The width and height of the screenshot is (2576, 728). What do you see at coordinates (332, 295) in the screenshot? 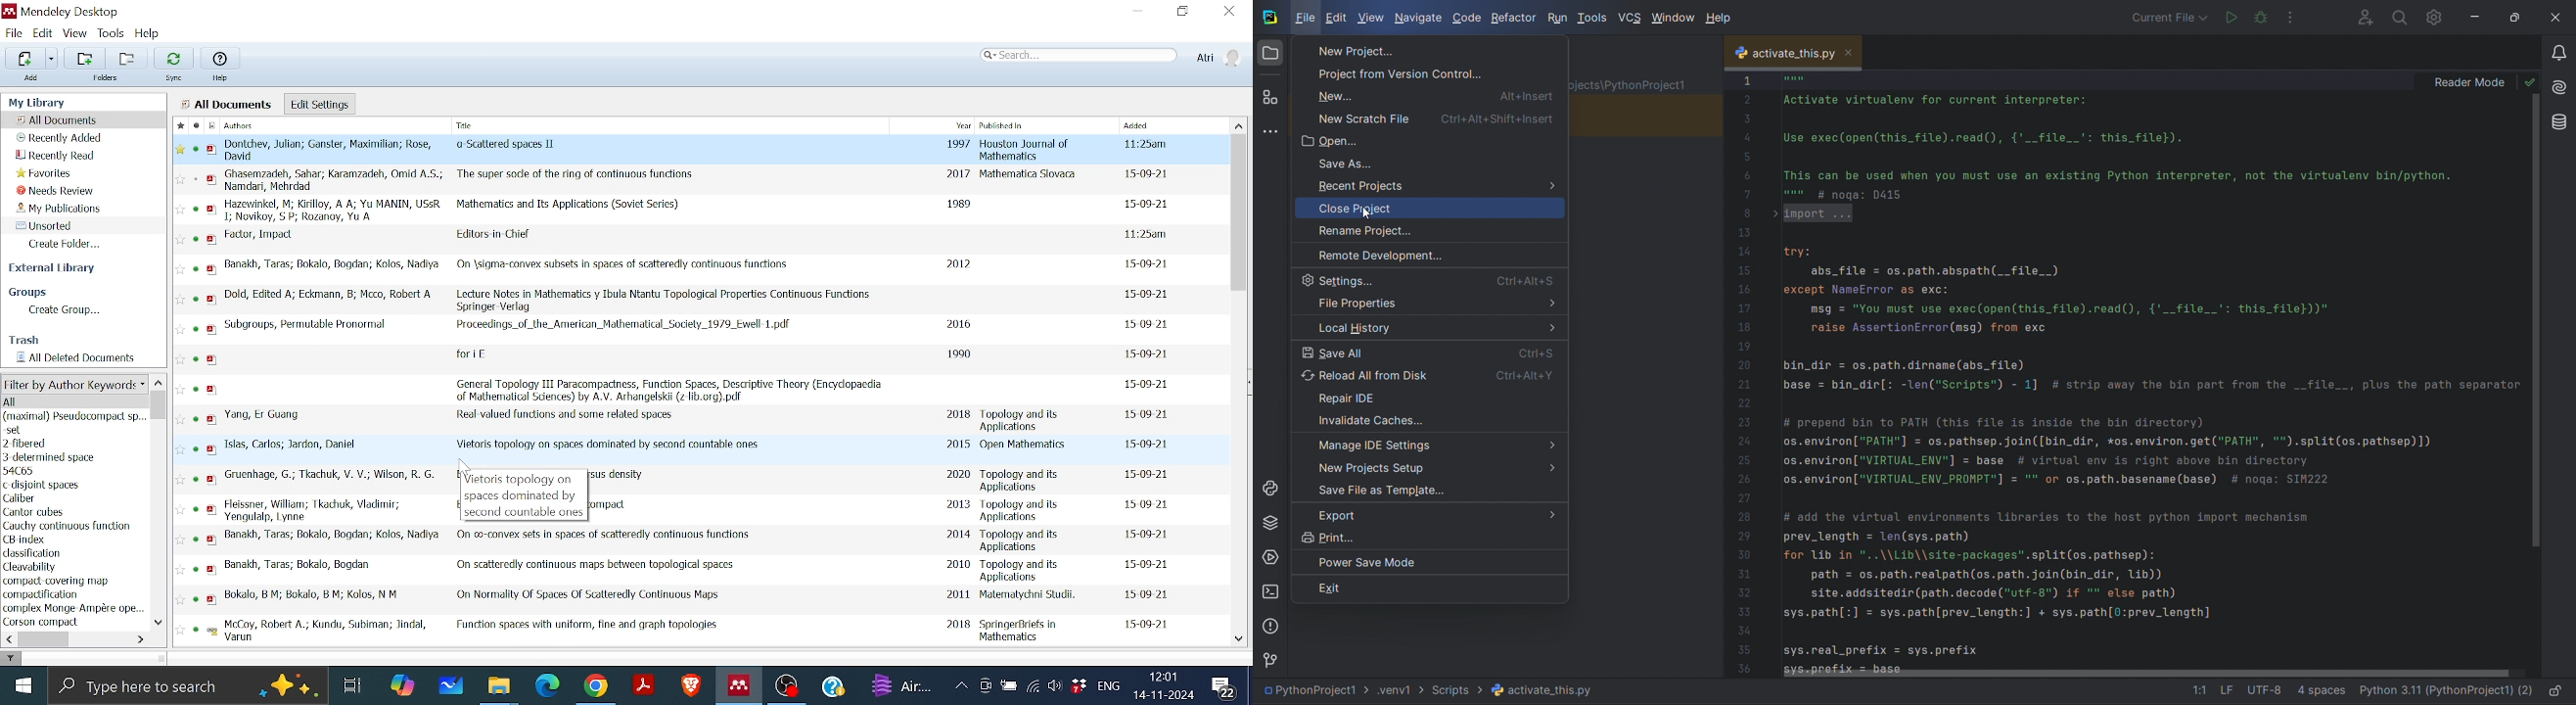
I see `Author` at bounding box center [332, 295].